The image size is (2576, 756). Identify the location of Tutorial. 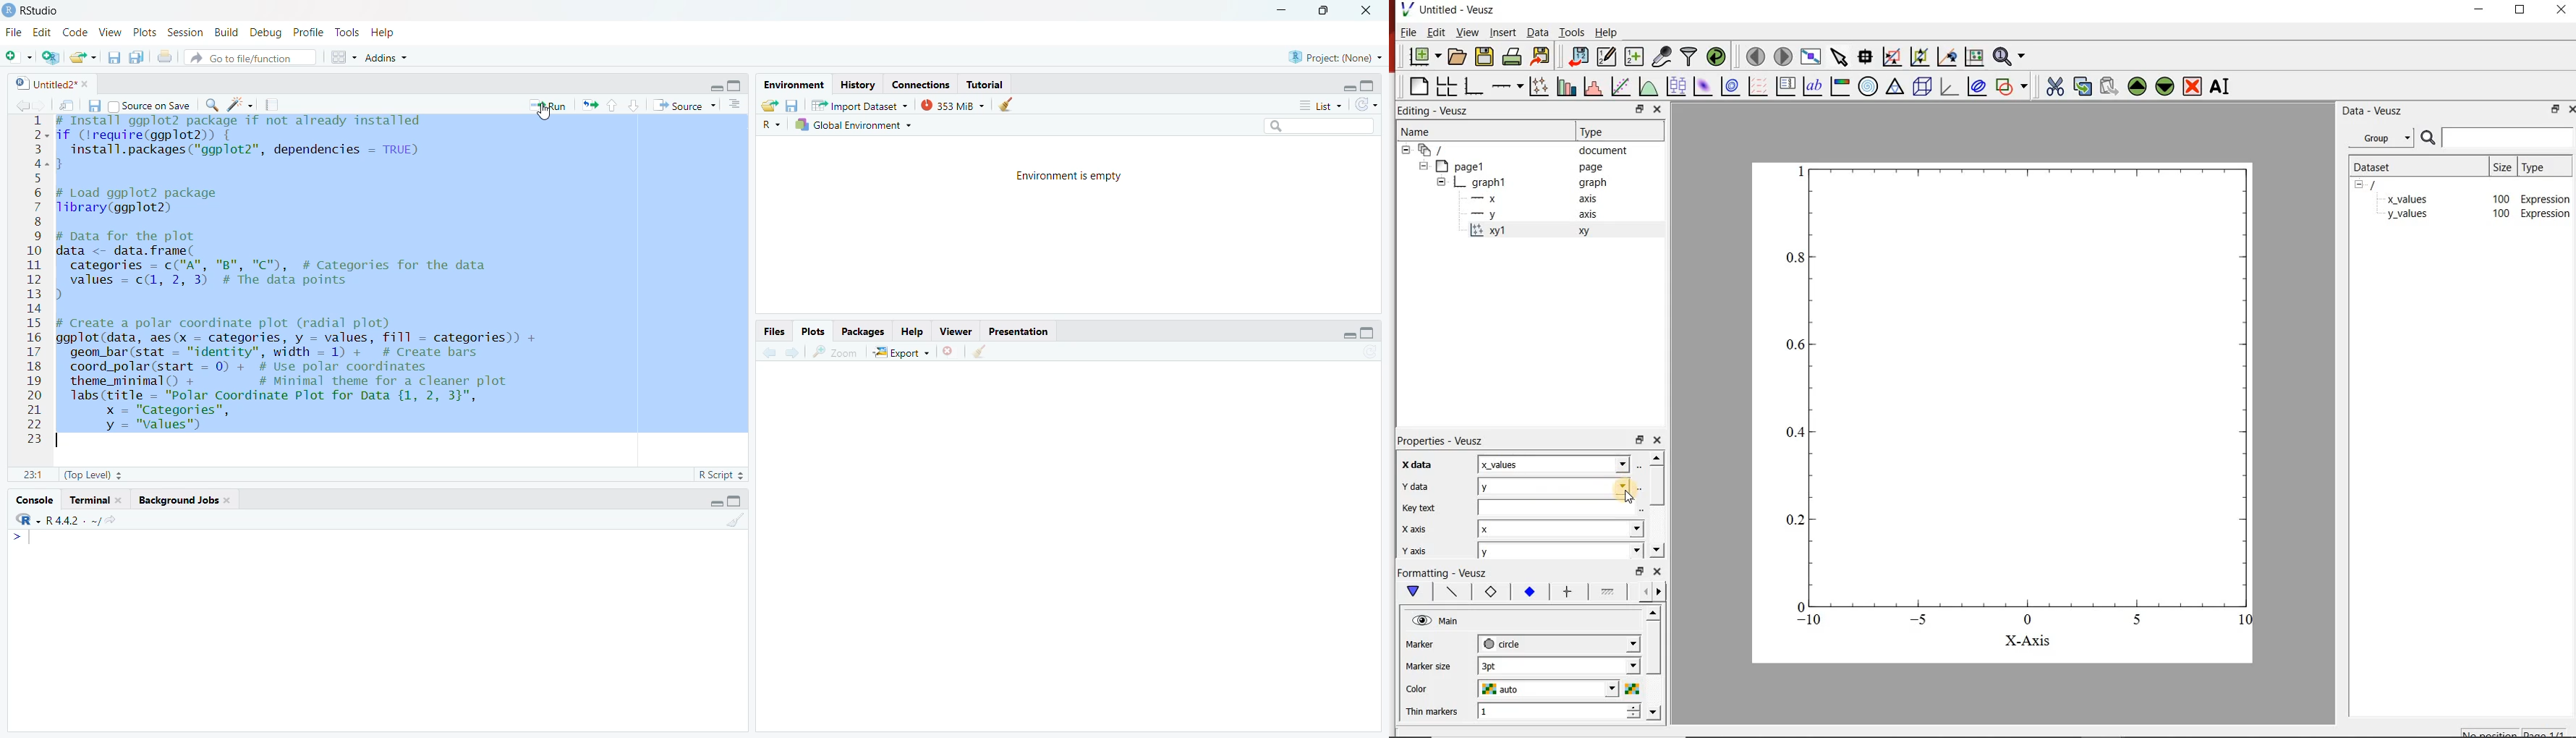
(984, 83).